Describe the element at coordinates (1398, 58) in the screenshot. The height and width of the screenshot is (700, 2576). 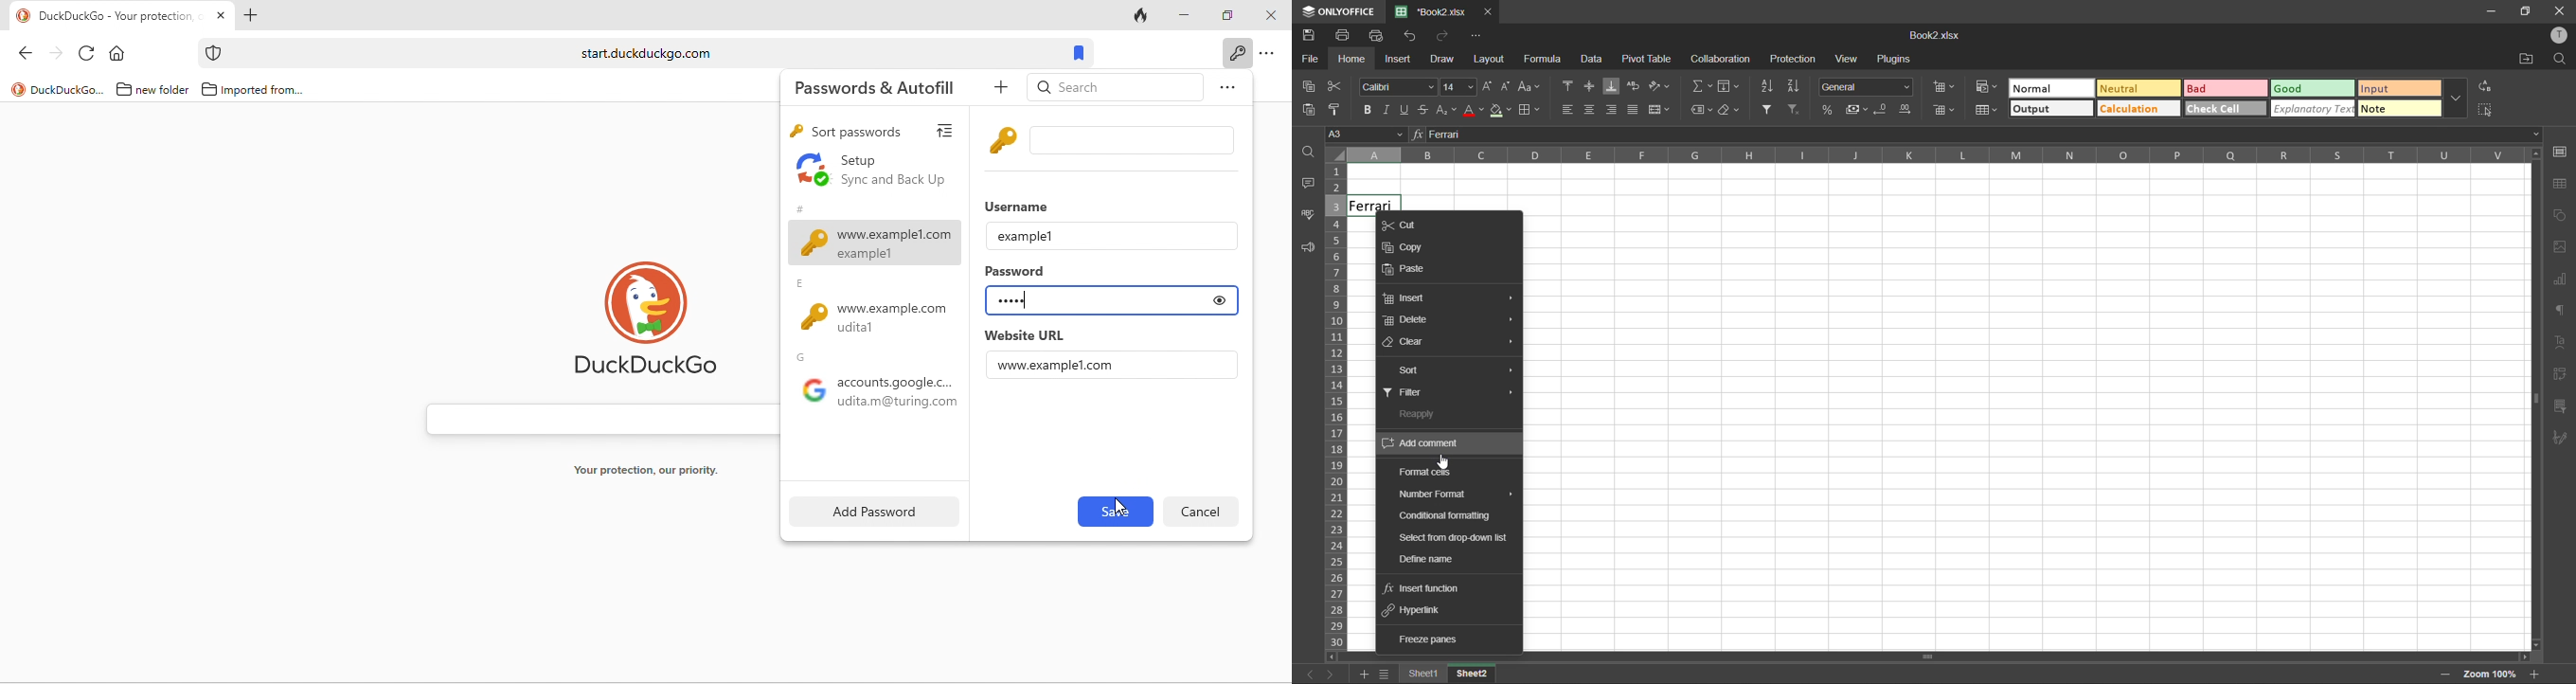
I see `insert` at that location.